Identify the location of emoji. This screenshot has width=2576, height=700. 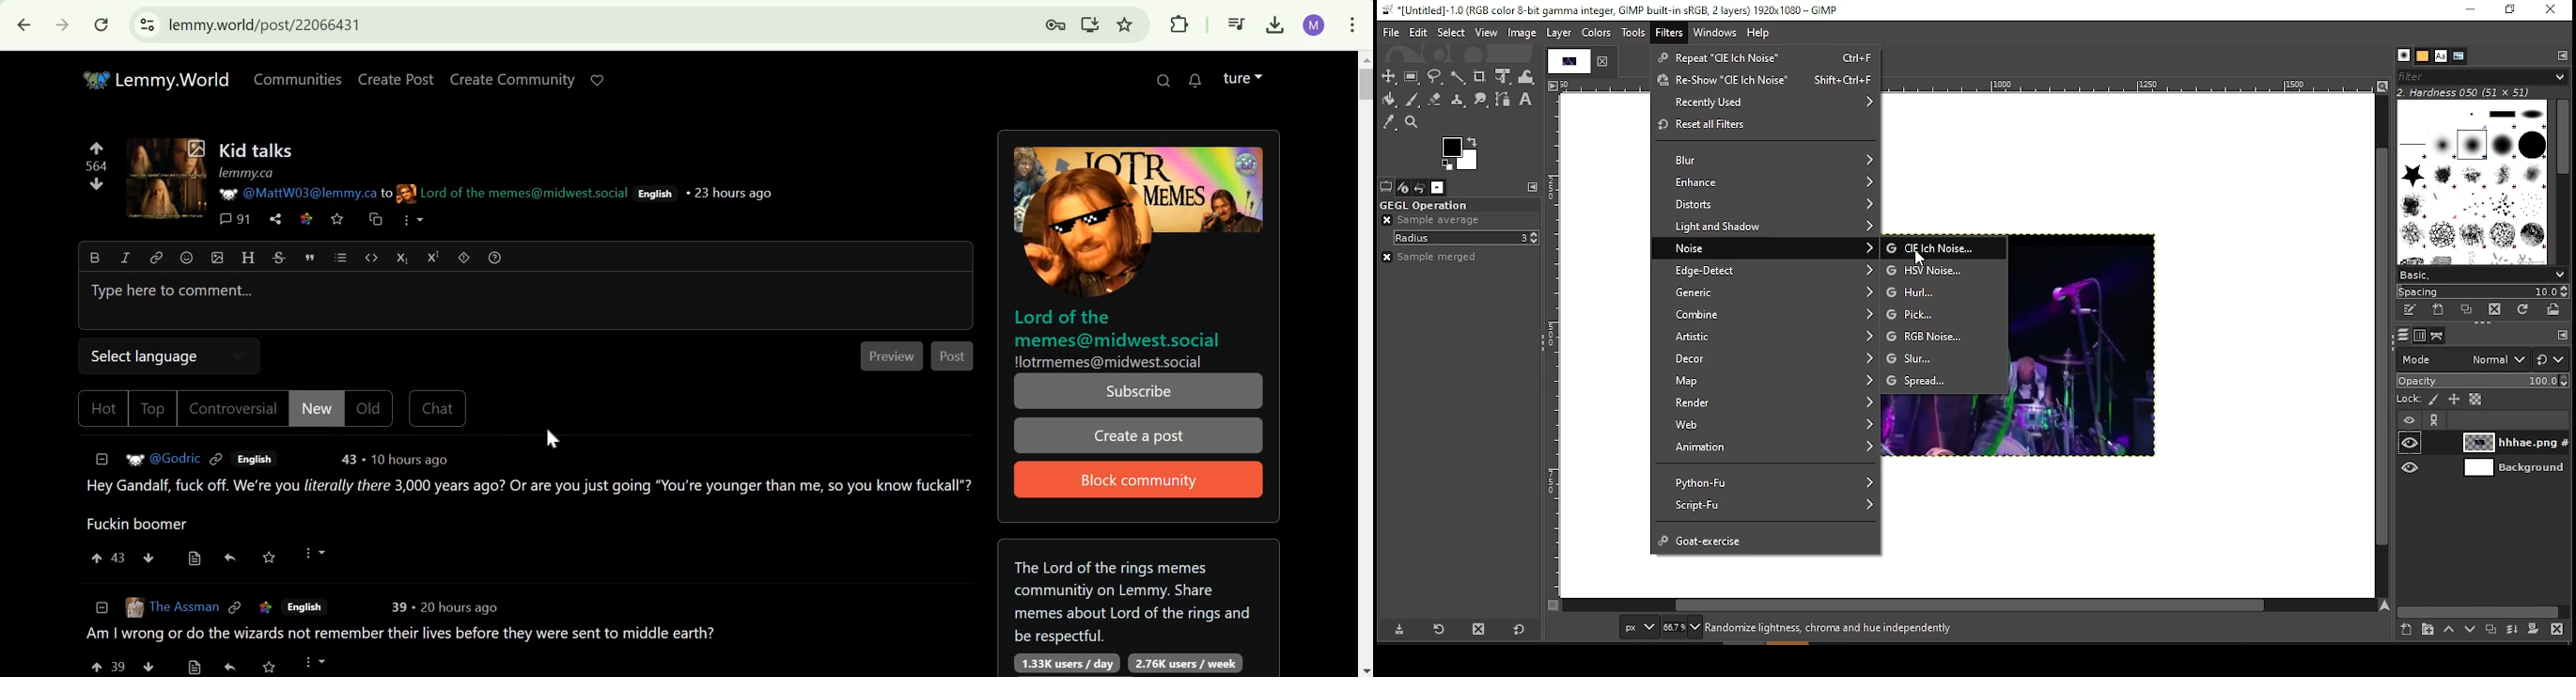
(186, 257).